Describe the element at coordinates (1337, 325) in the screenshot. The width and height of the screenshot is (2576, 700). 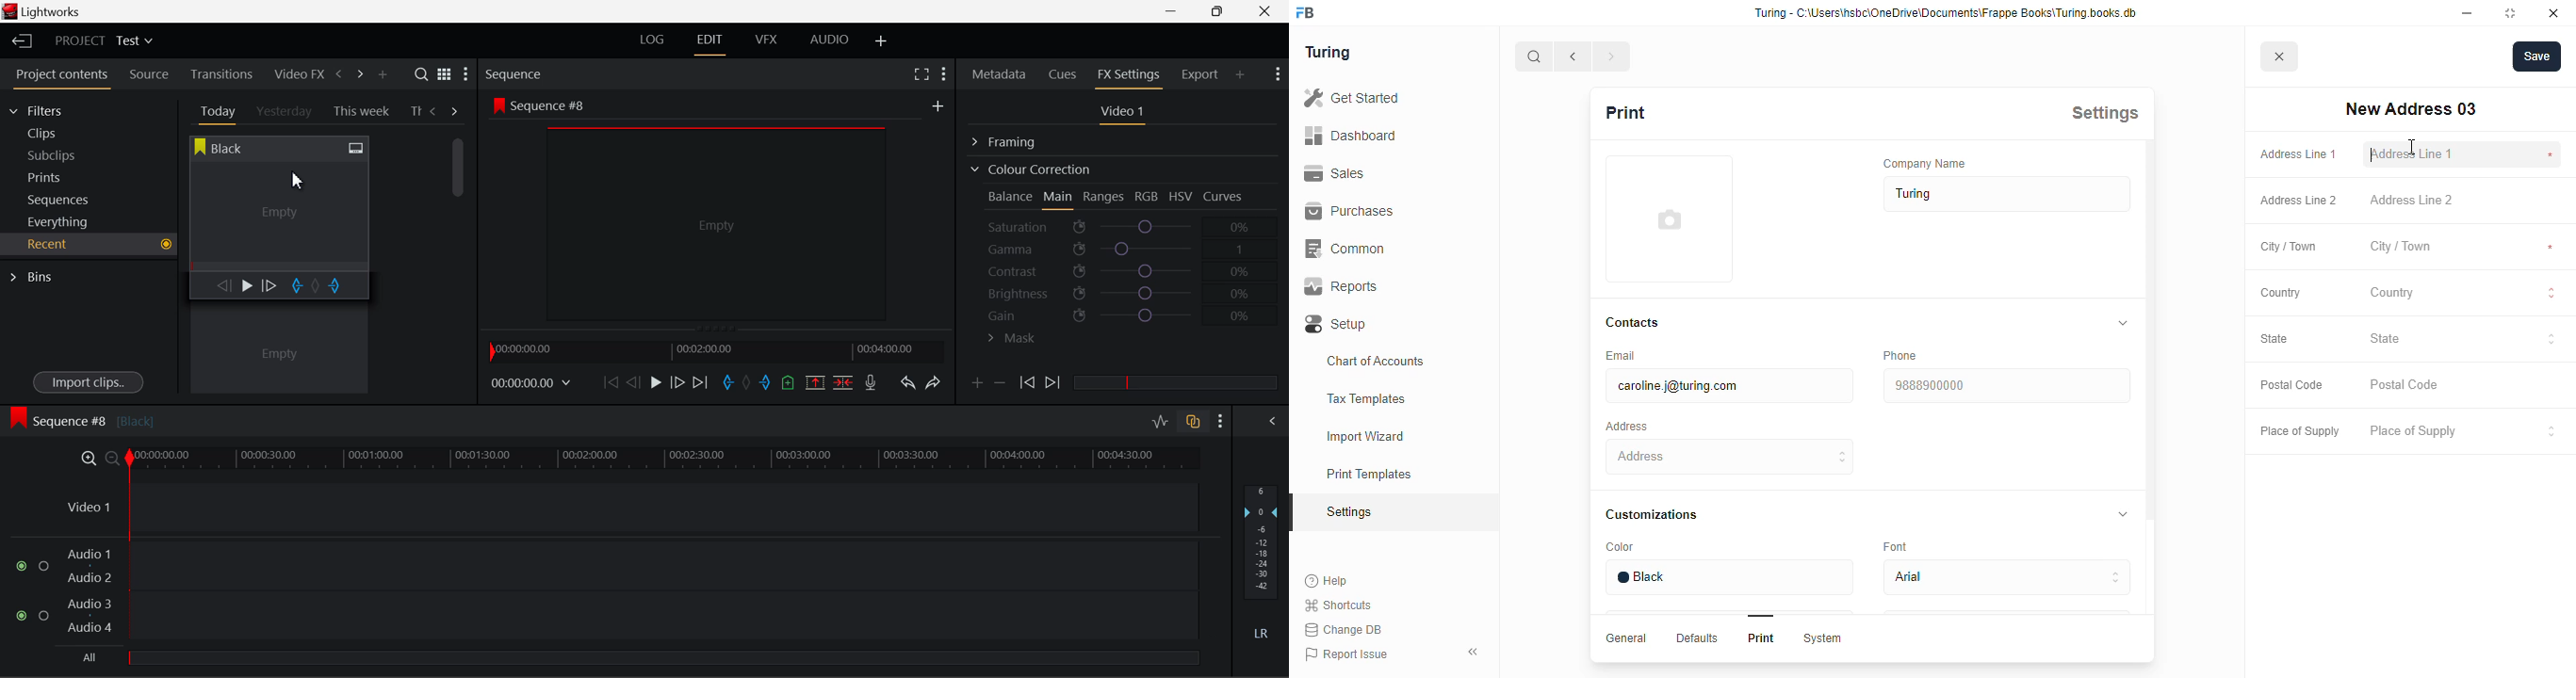
I see `setup` at that location.